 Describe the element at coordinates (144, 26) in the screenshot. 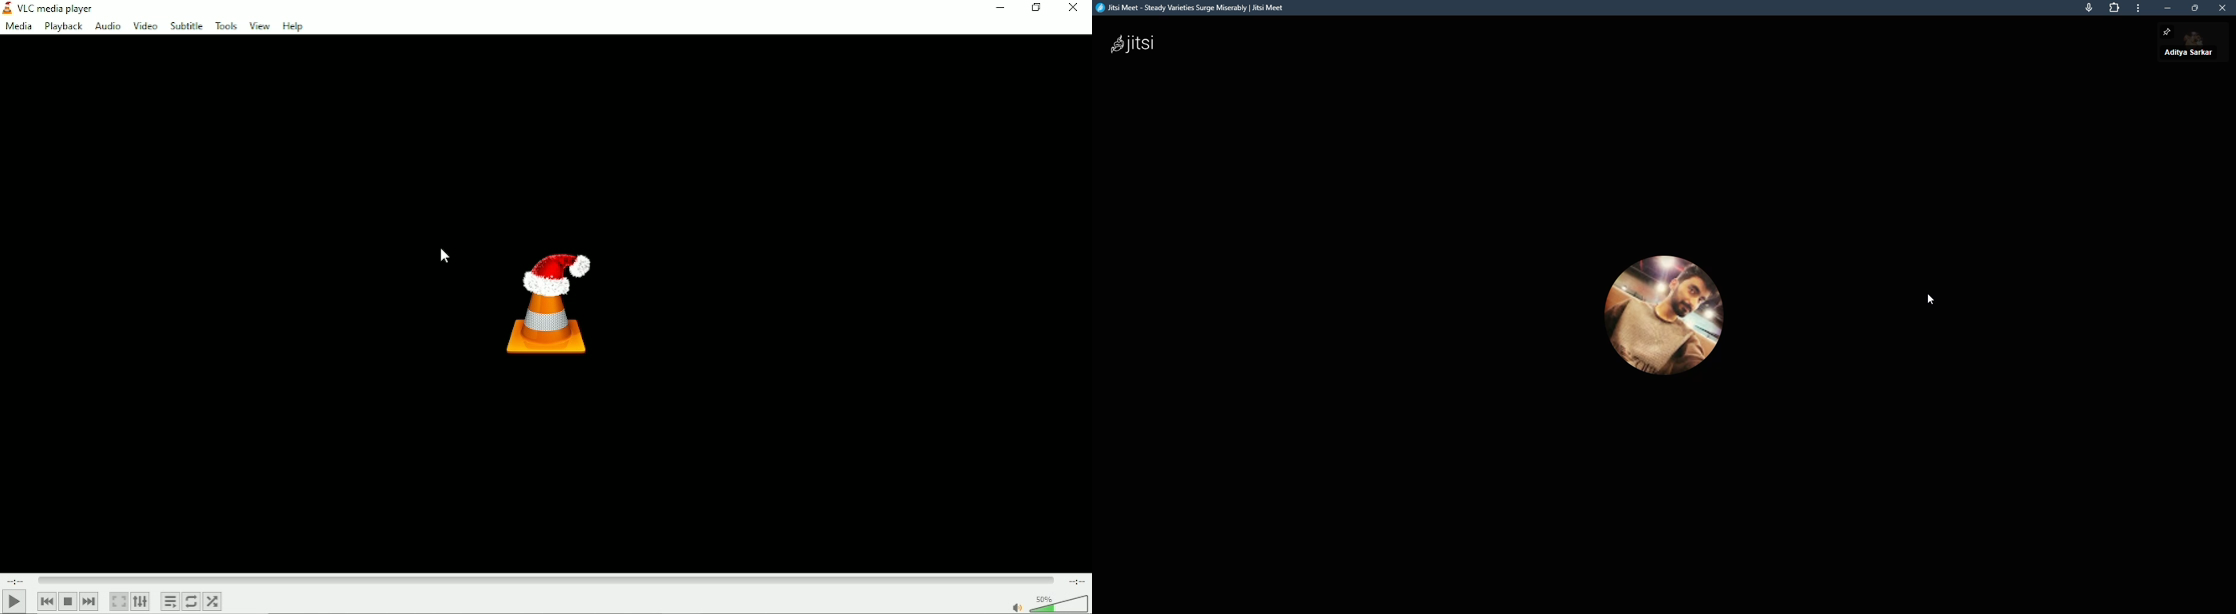

I see `Video` at that location.